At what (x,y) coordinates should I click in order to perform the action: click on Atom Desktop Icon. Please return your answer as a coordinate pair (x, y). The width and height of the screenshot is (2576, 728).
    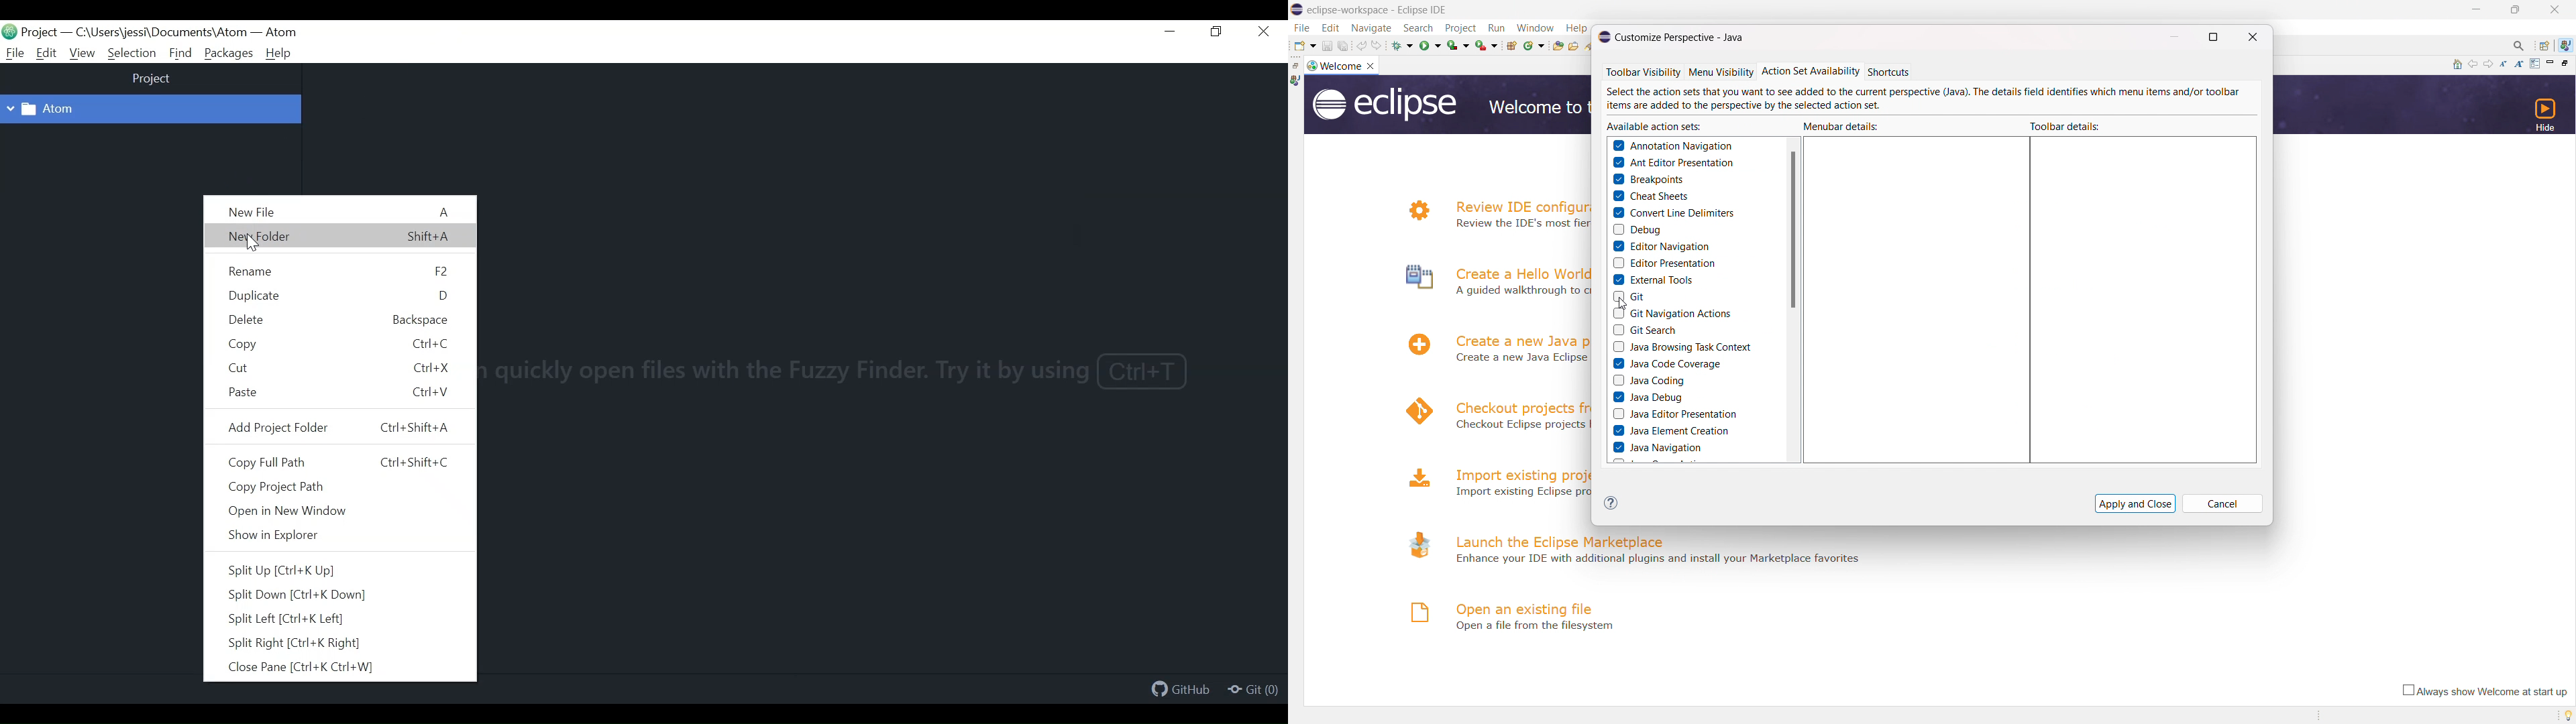
    Looking at the image, I should click on (9, 31).